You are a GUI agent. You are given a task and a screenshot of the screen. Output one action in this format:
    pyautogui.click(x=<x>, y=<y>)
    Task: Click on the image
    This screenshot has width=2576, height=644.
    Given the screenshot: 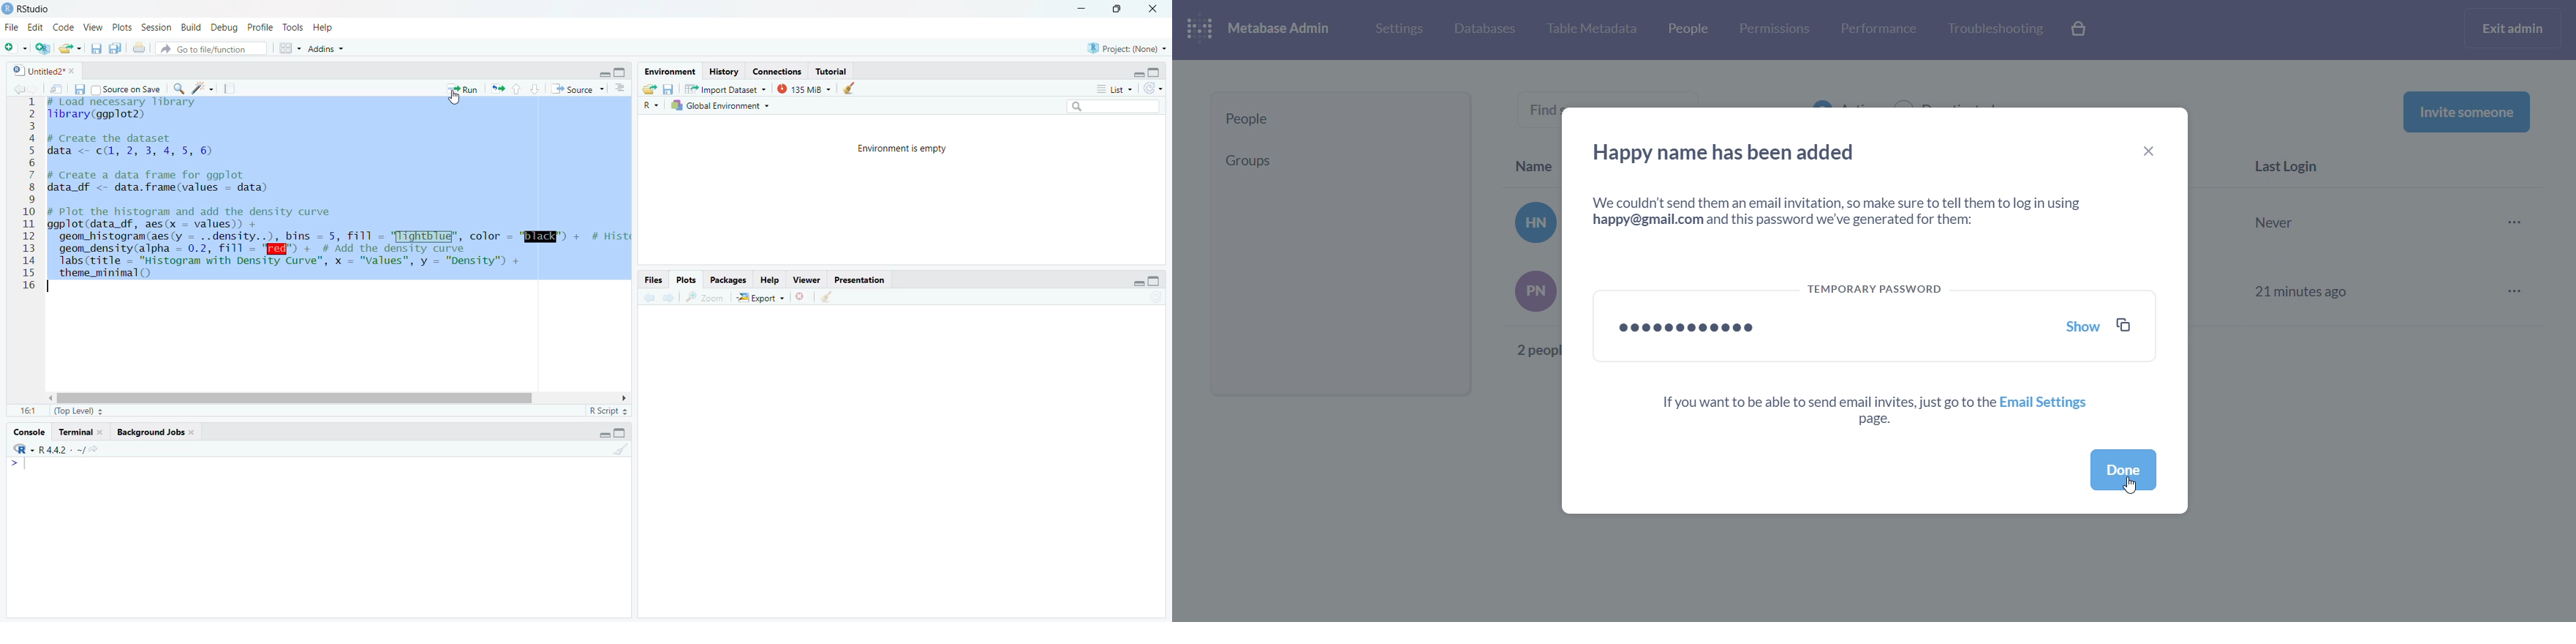 What is the action you would take?
    pyautogui.click(x=1535, y=291)
    